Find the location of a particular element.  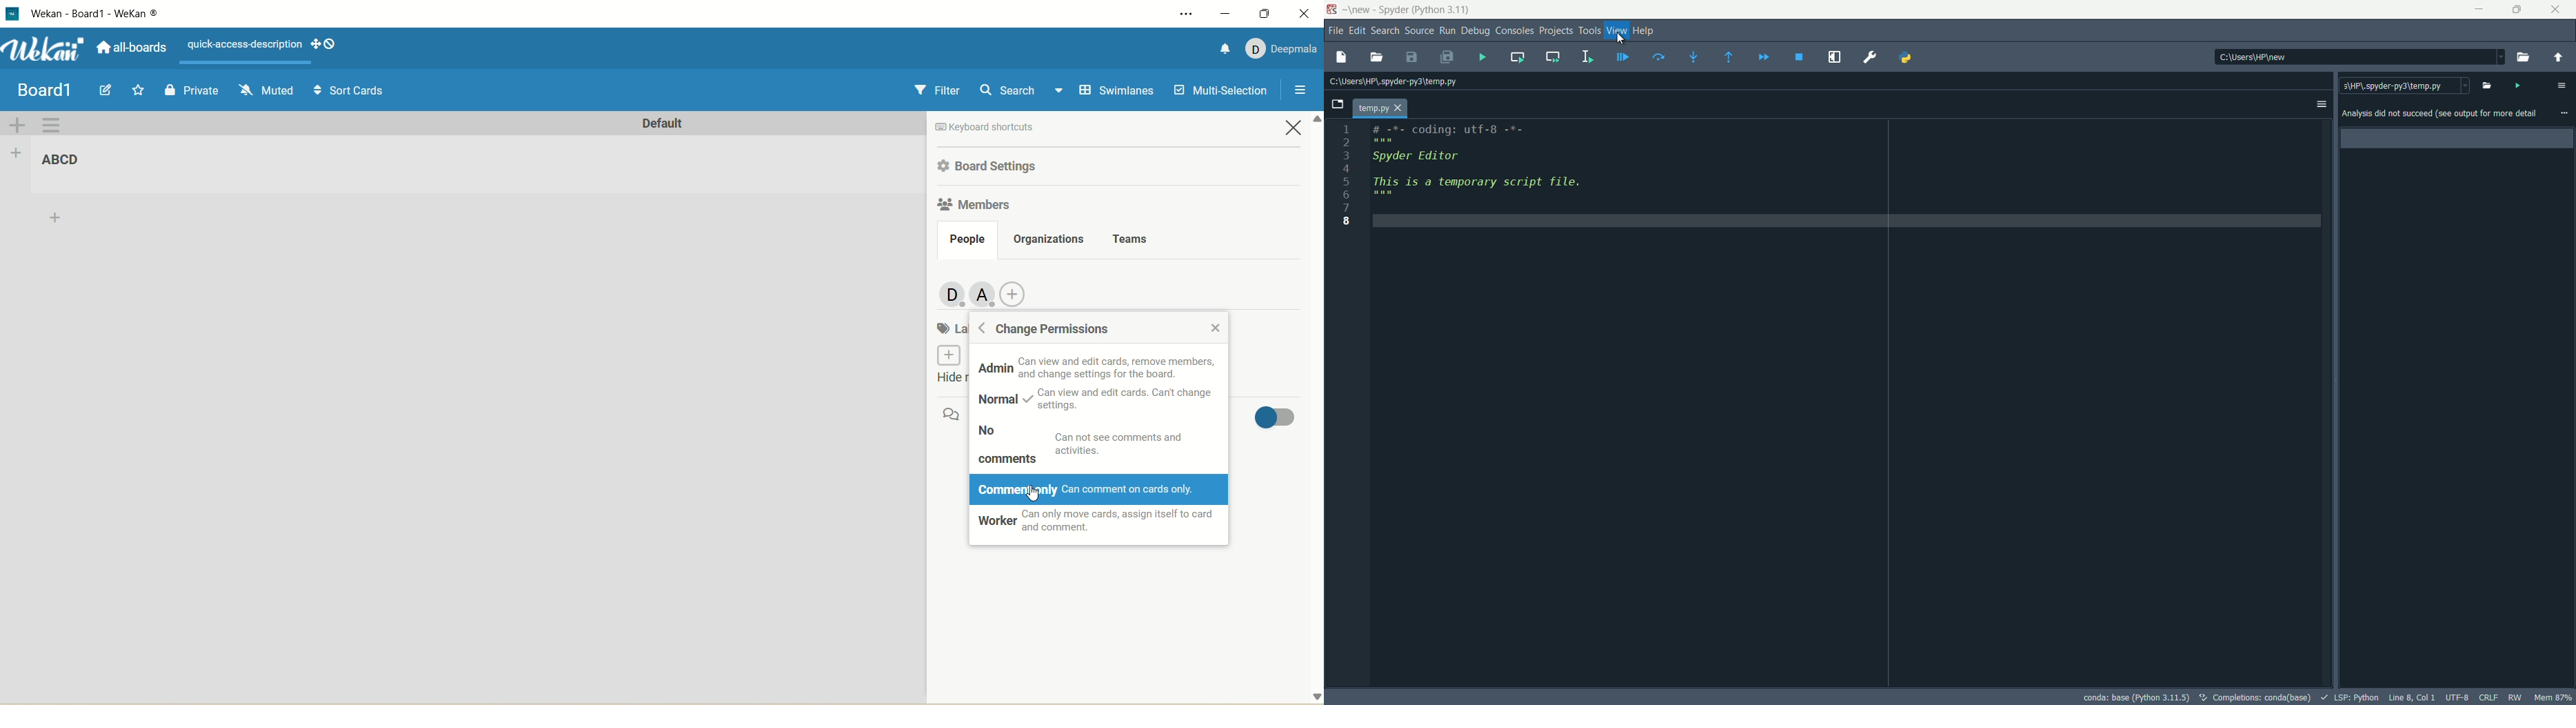

continue execution until next breakpoint is located at coordinates (1764, 57).